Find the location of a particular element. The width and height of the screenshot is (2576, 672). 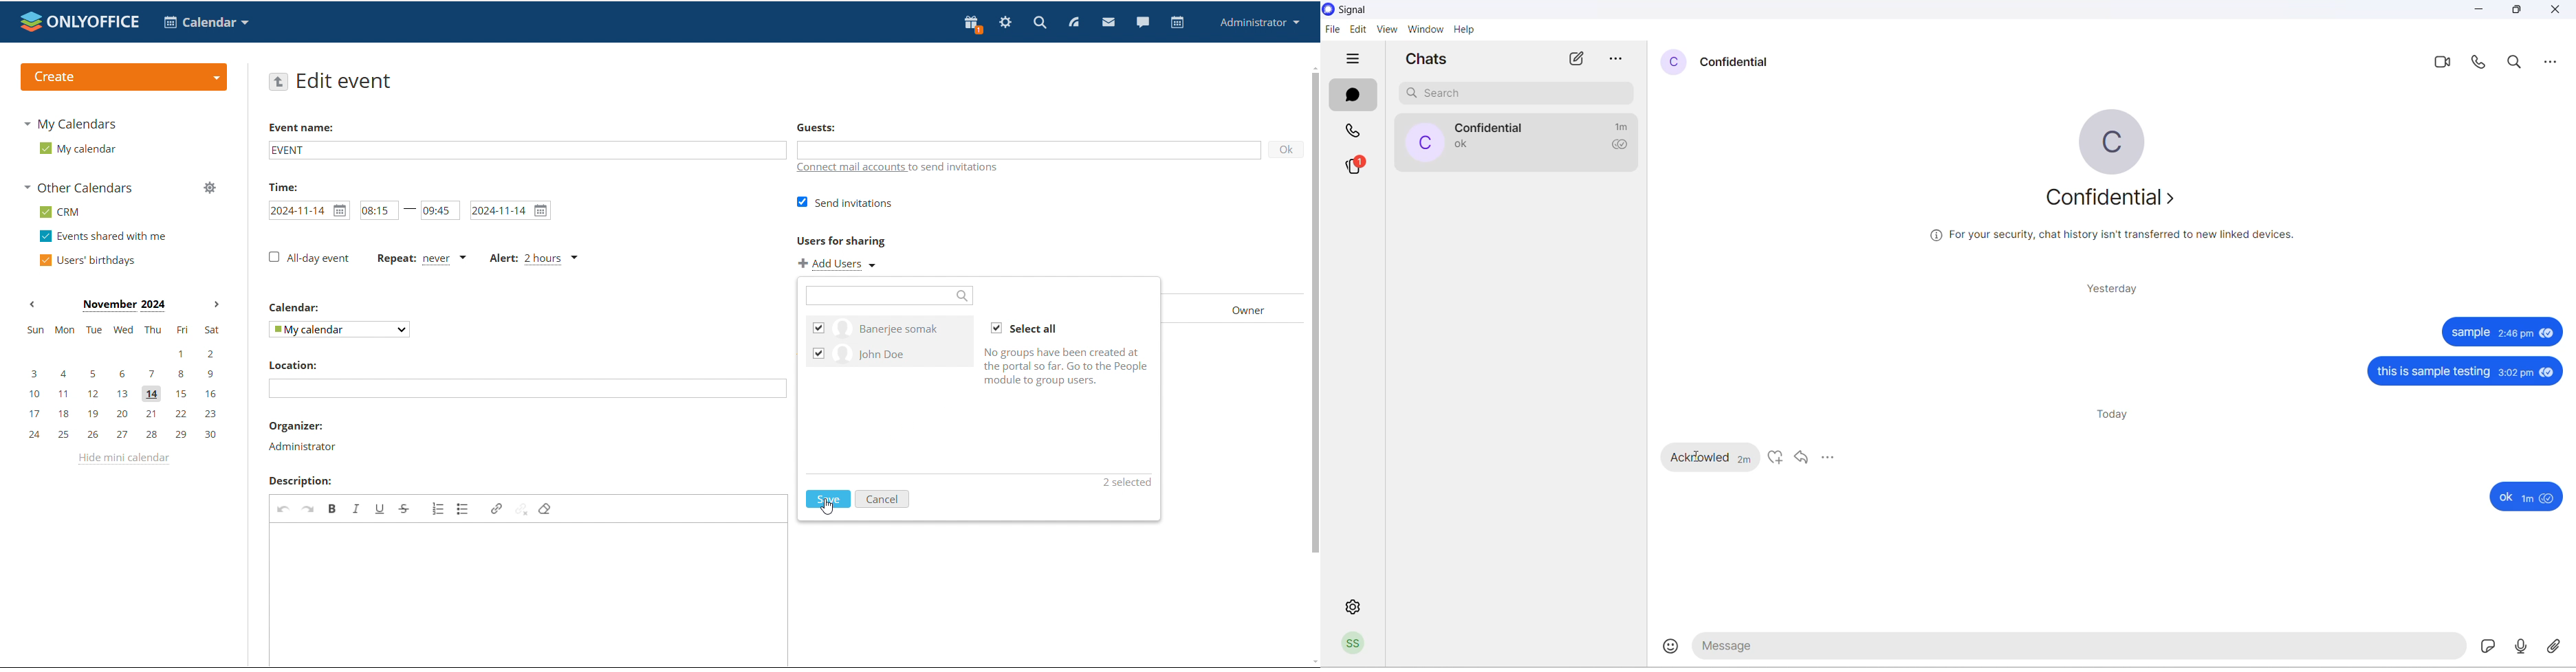

inset/remove numbered list is located at coordinates (438, 509).